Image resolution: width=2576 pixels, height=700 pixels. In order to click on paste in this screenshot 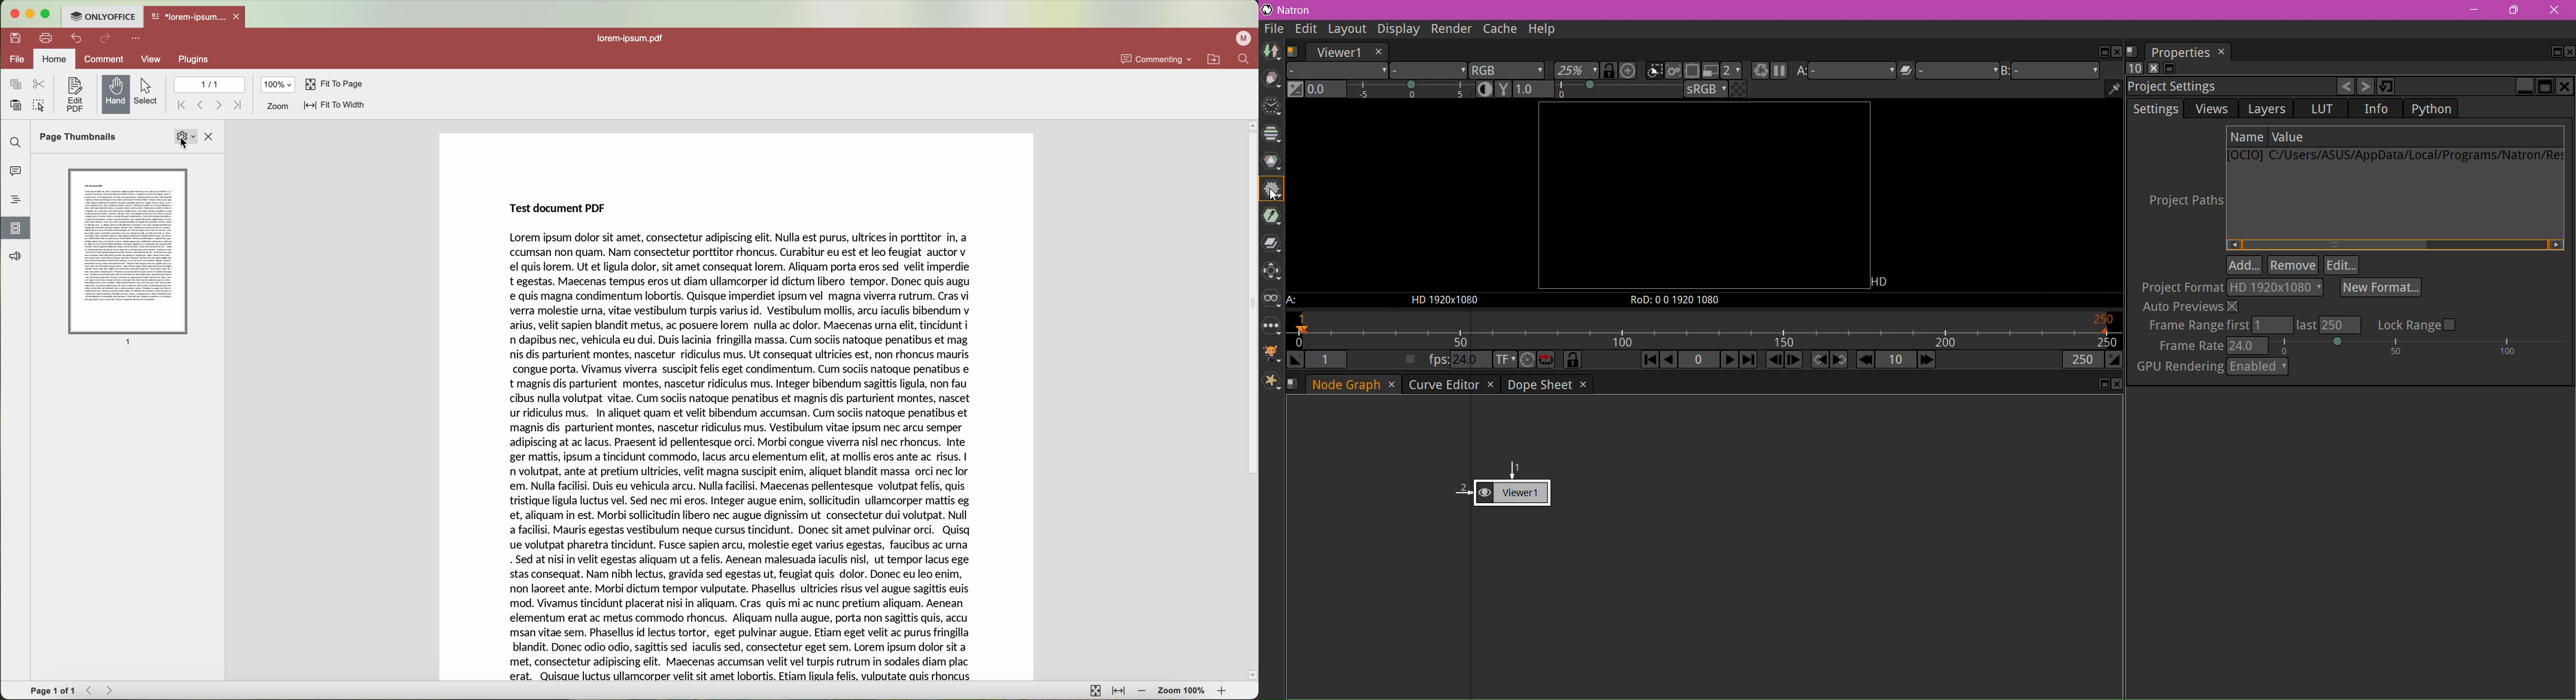, I will do `click(12, 105)`.